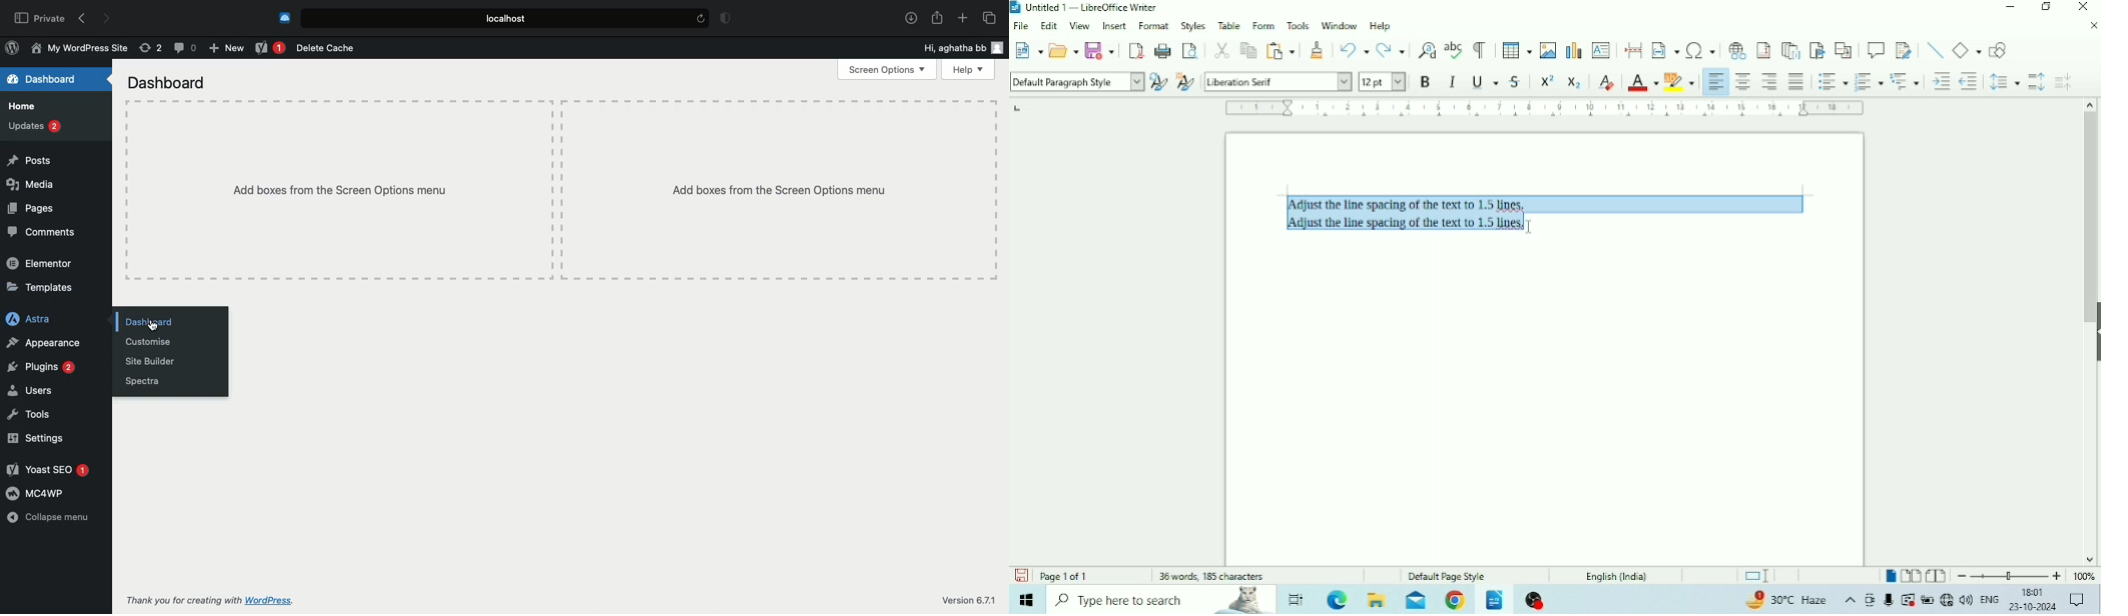 This screenshot has height=616, width=2128. Describe the element at coordinates (1617, 576) in the screenshot. I see `Language` at that location.